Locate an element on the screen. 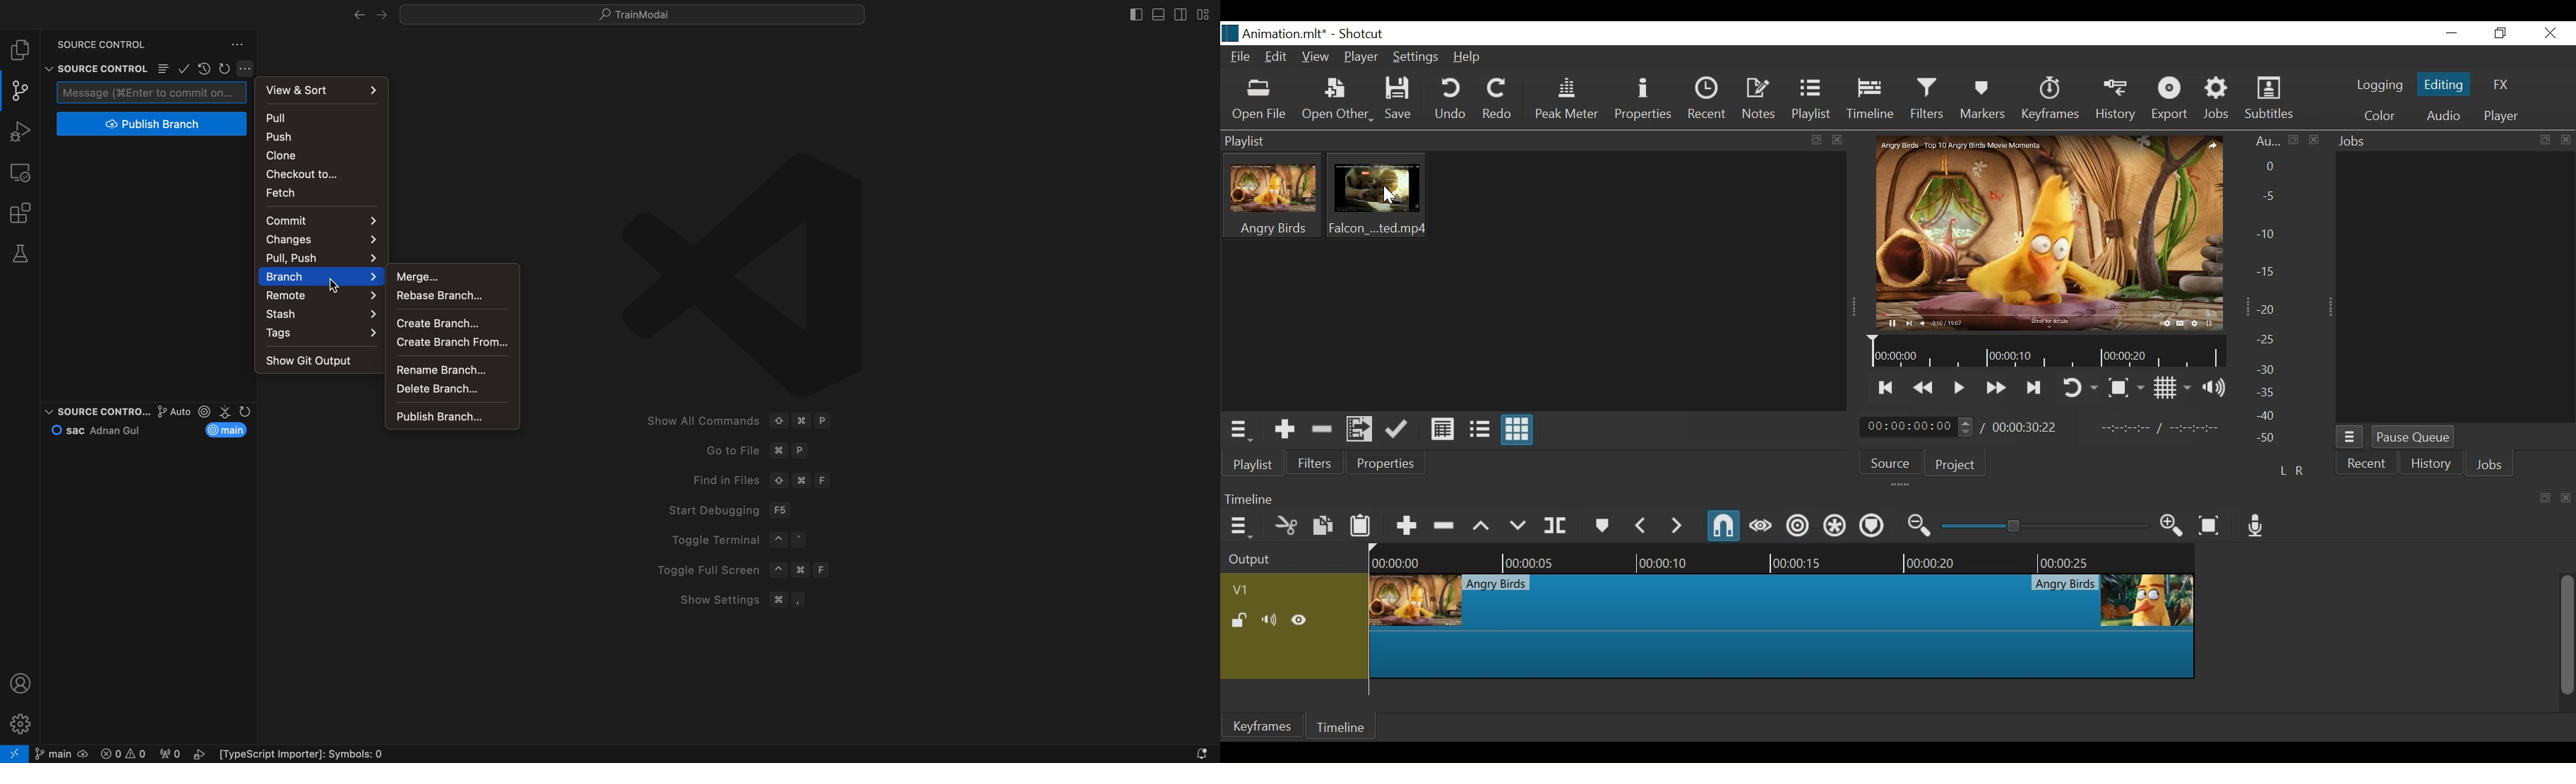 Image resolution: width=2576 pixels, height=784 pixels. Shotcut Desktop icon is located at coordinates (1230, 33).